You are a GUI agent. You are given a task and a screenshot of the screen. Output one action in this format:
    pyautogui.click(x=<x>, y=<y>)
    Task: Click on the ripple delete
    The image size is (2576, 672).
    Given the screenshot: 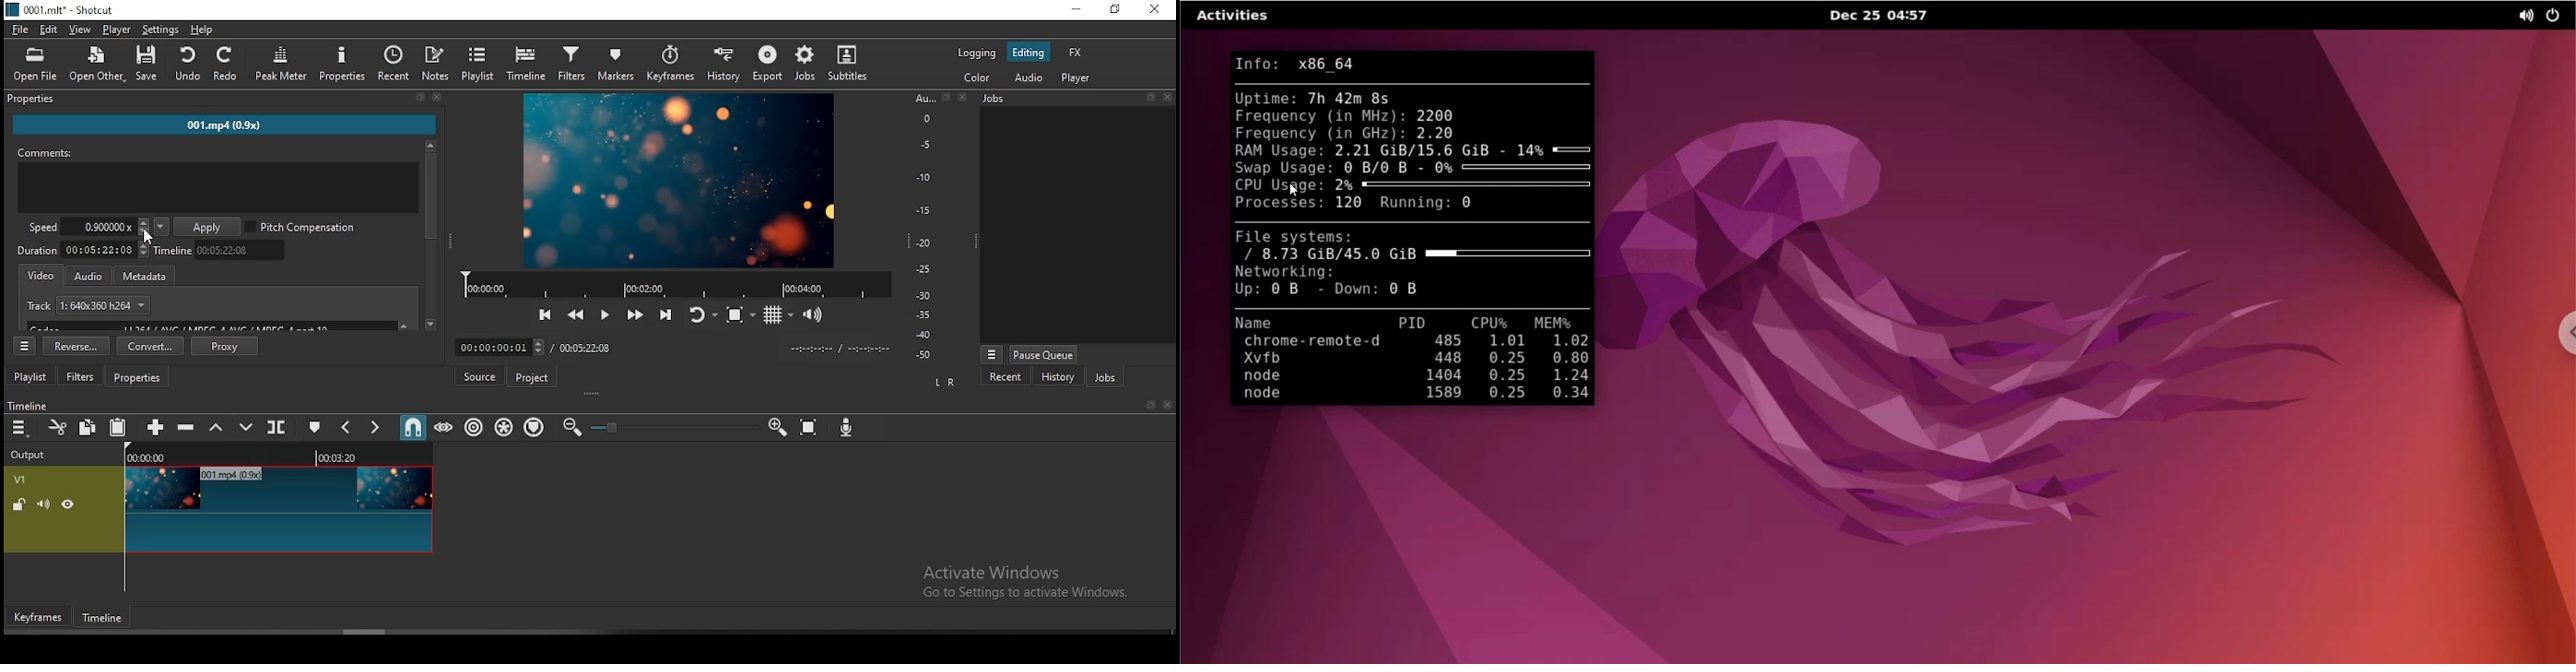 What is the action you would take?
    pyautogui.click(x=191, y=430)
    